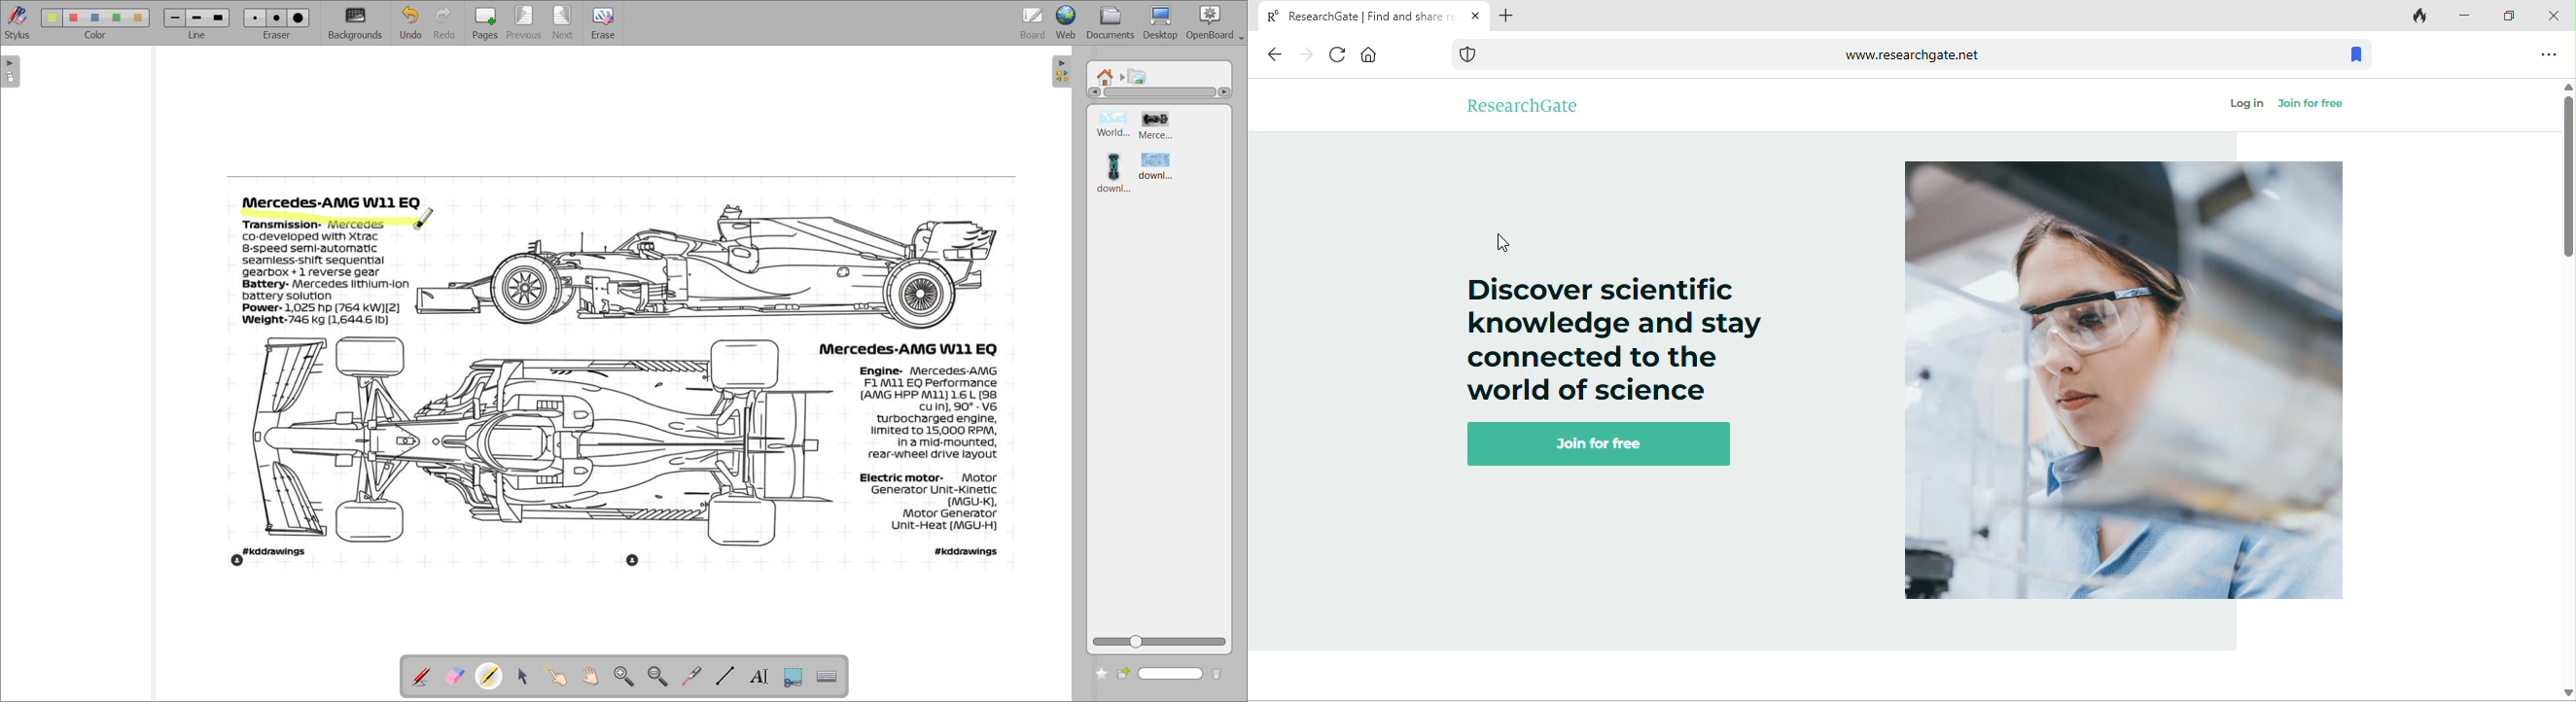 The width and height of the screenshot is (2576, 728). Describe the element at coordinates (2566, 168) in the screenshot. I see `vertical scroll bar` at that location.